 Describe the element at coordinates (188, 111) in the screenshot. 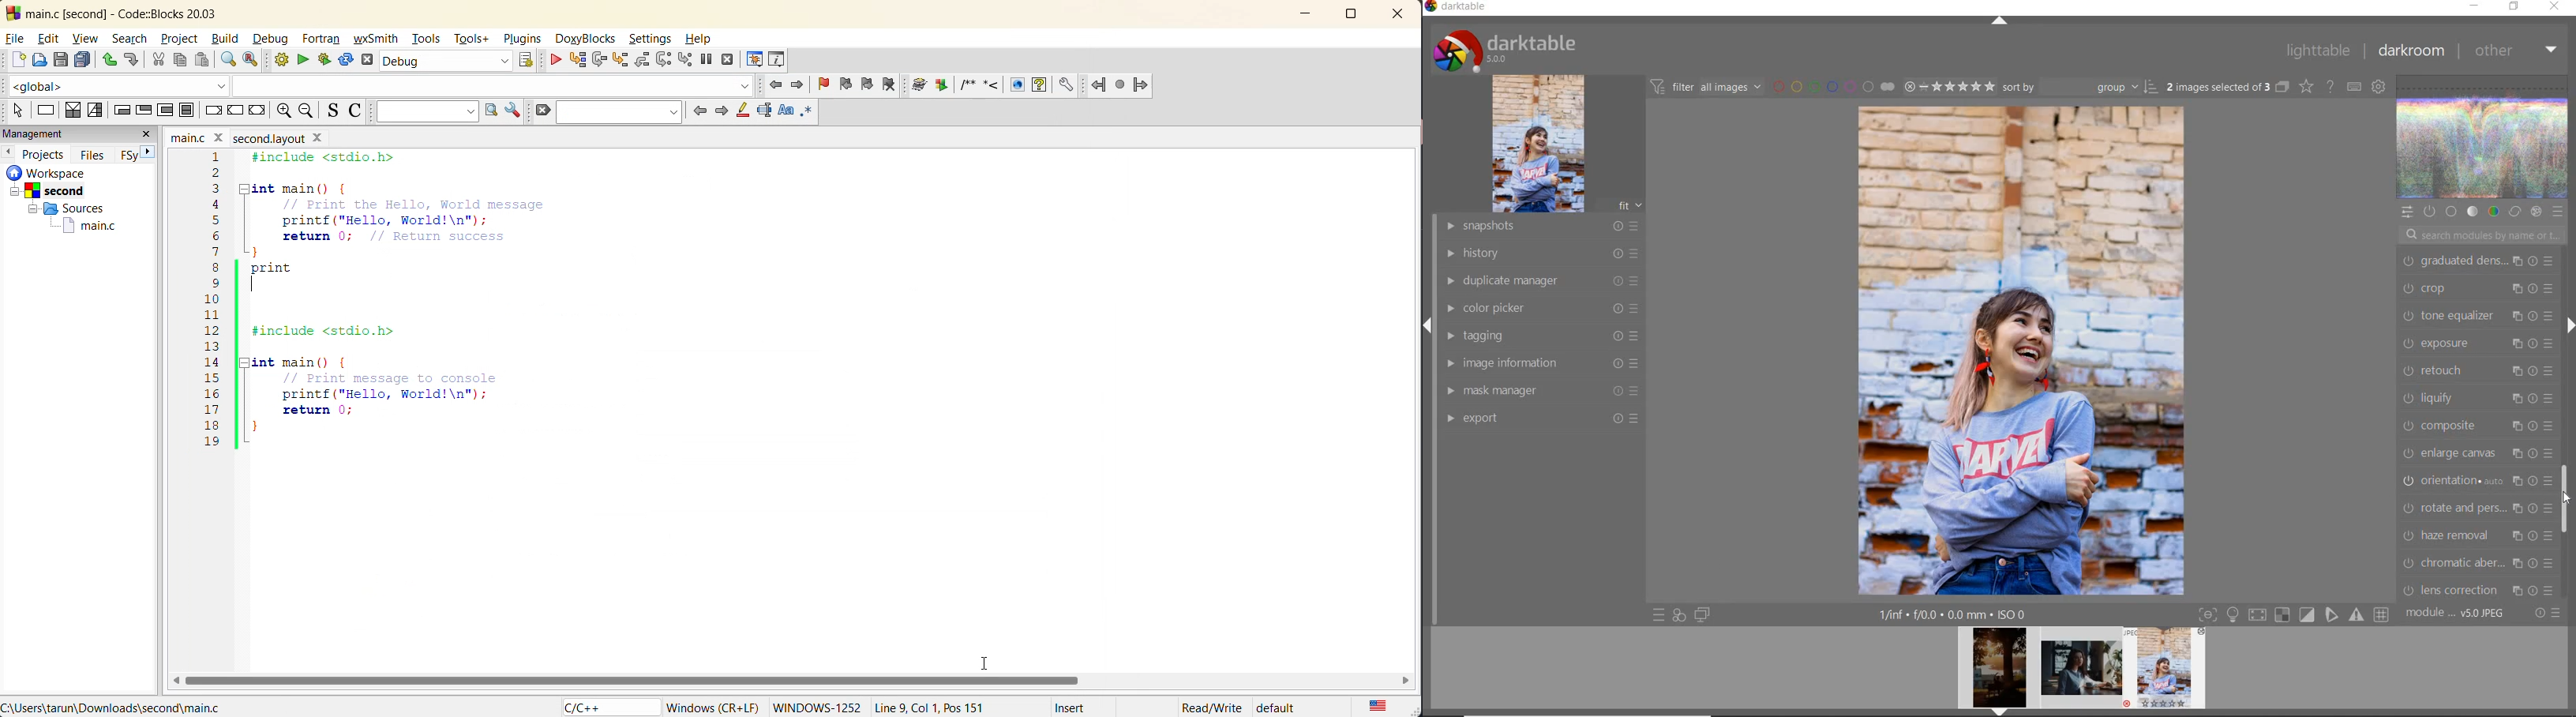

I see `block instruction` at that location.